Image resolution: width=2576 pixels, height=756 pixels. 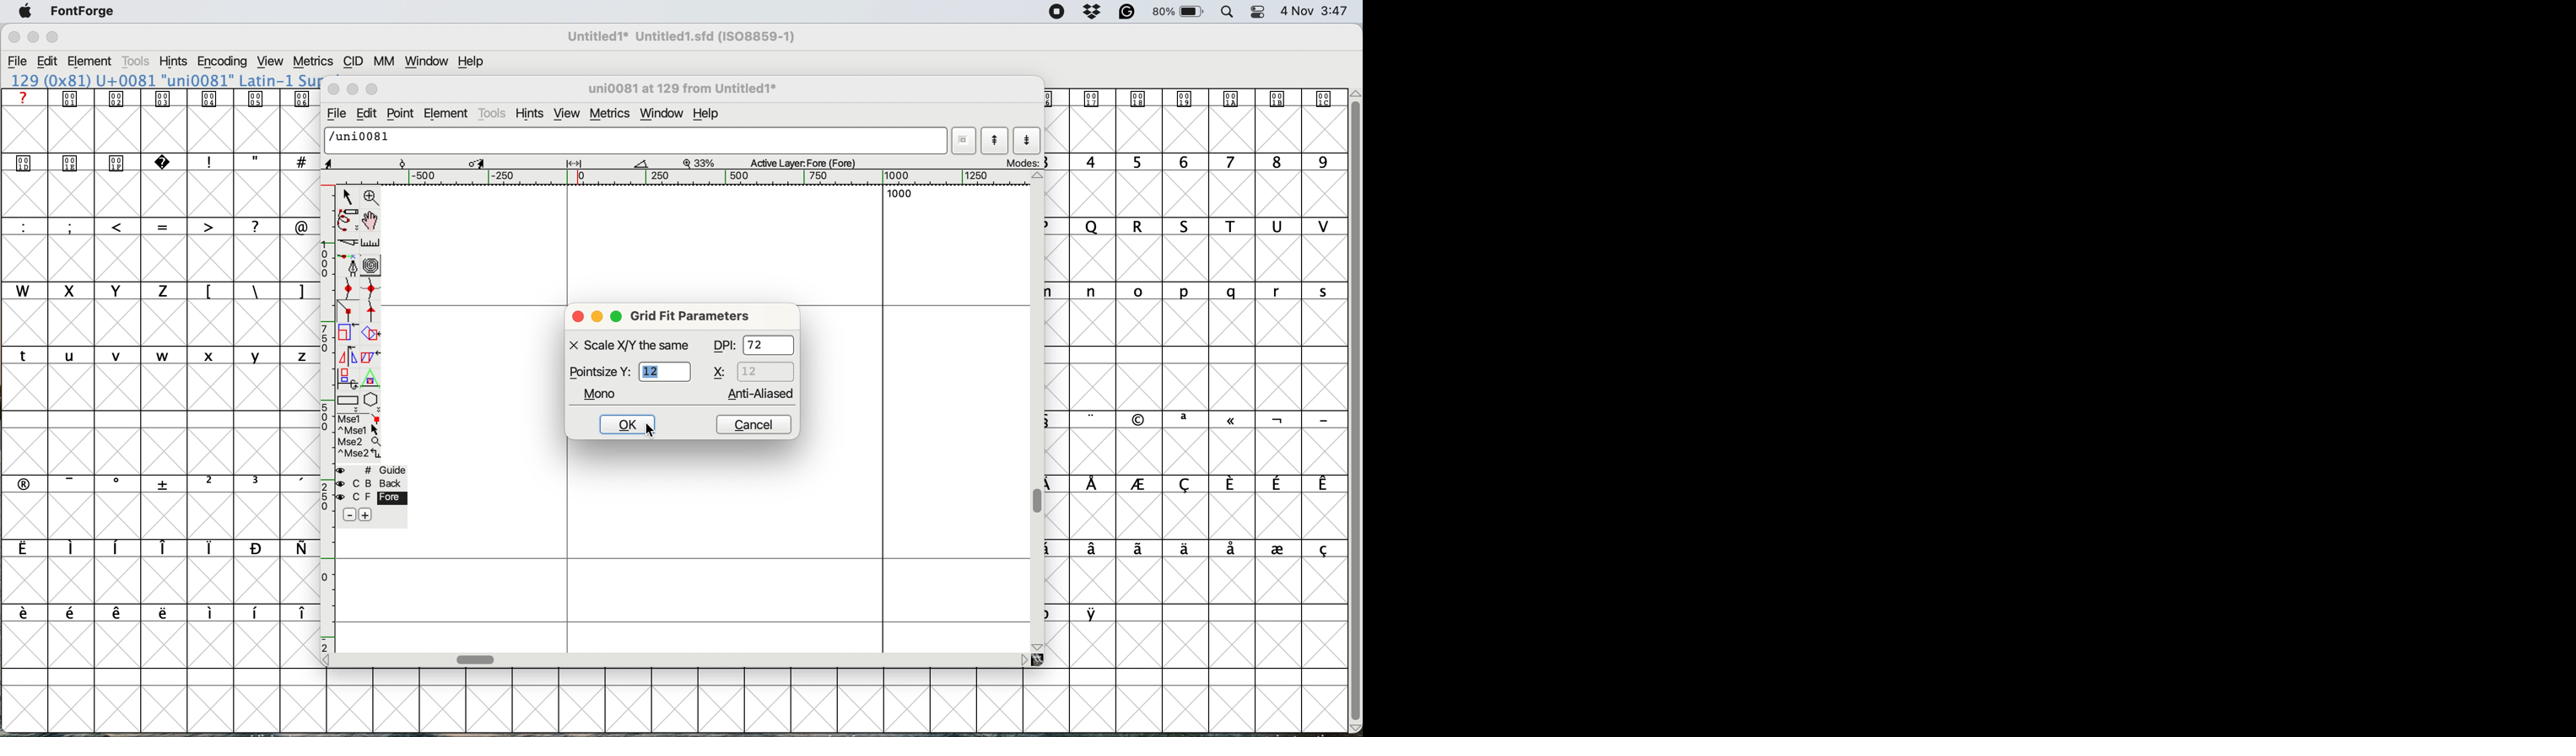 What do you see at coordinates (2442, 725) in the screenshot?
I see `CPU` at bounding box center [2442, 725].